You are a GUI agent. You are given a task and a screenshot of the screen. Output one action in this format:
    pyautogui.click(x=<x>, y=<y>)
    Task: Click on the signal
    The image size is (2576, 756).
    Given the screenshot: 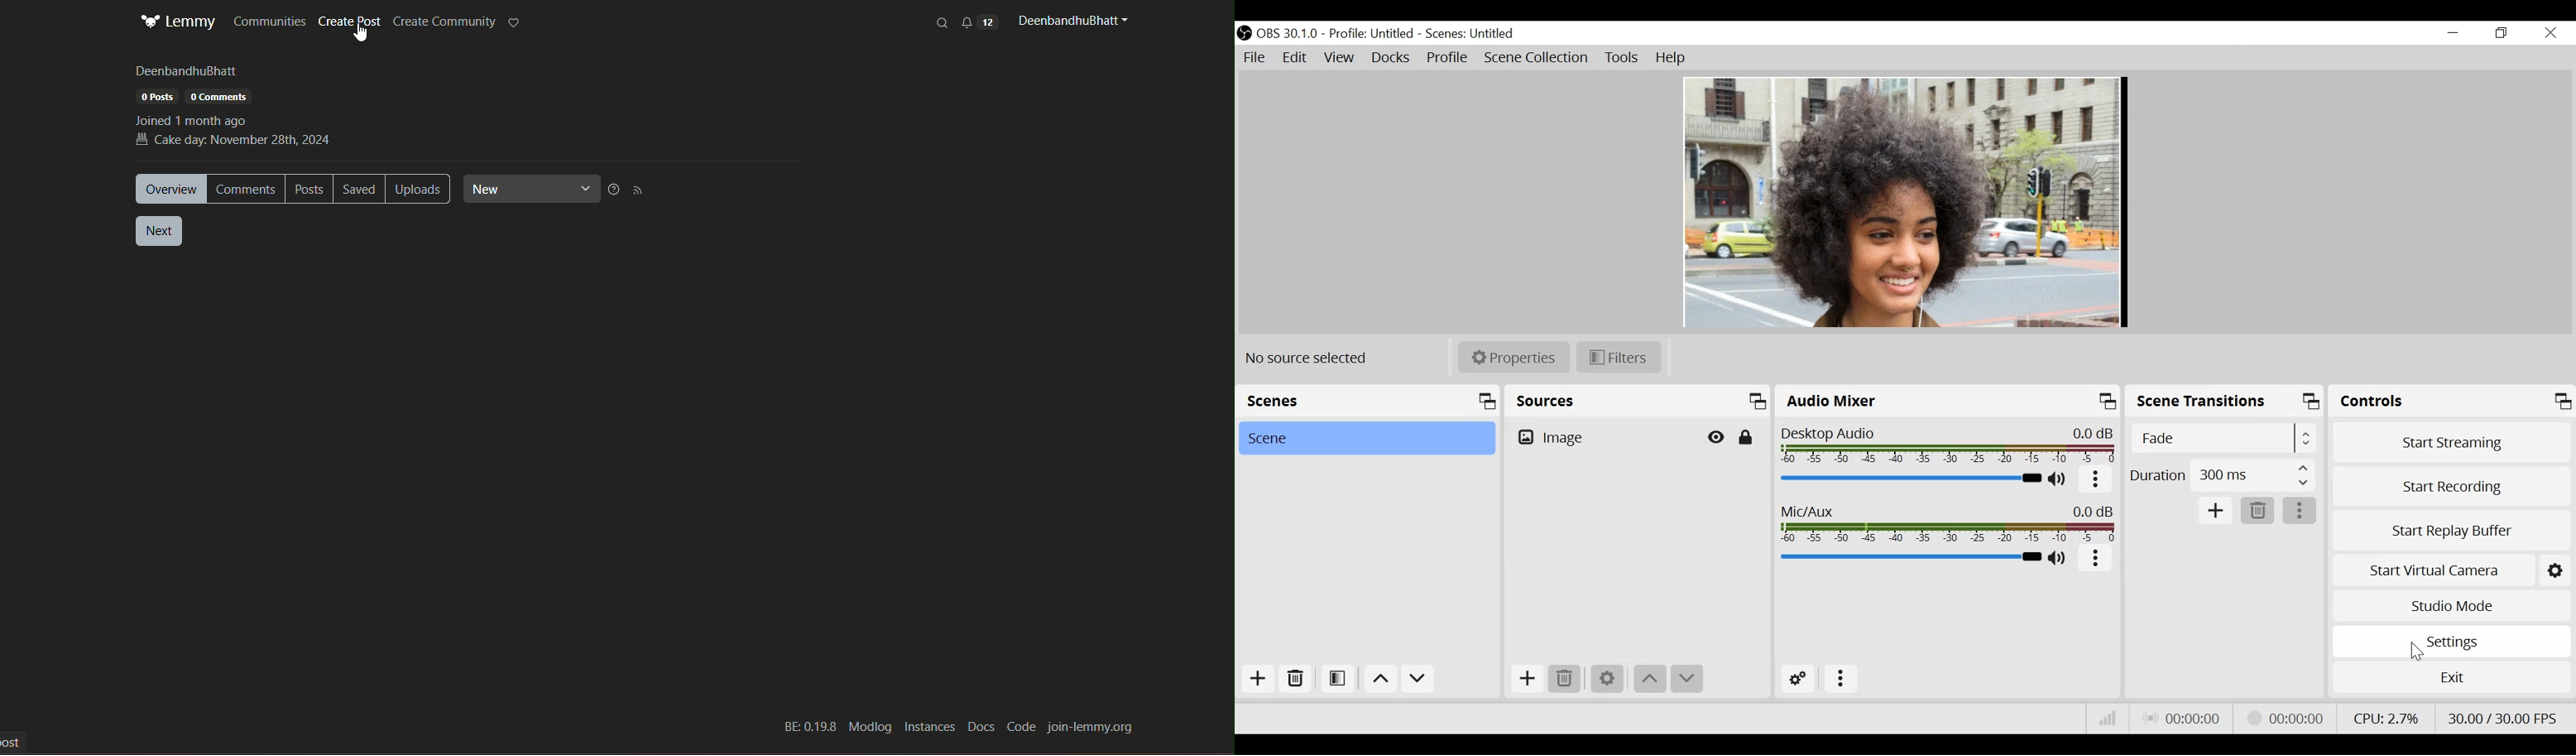 What is the action you would take?
    pyautogui.click(x=639, y=191)
    